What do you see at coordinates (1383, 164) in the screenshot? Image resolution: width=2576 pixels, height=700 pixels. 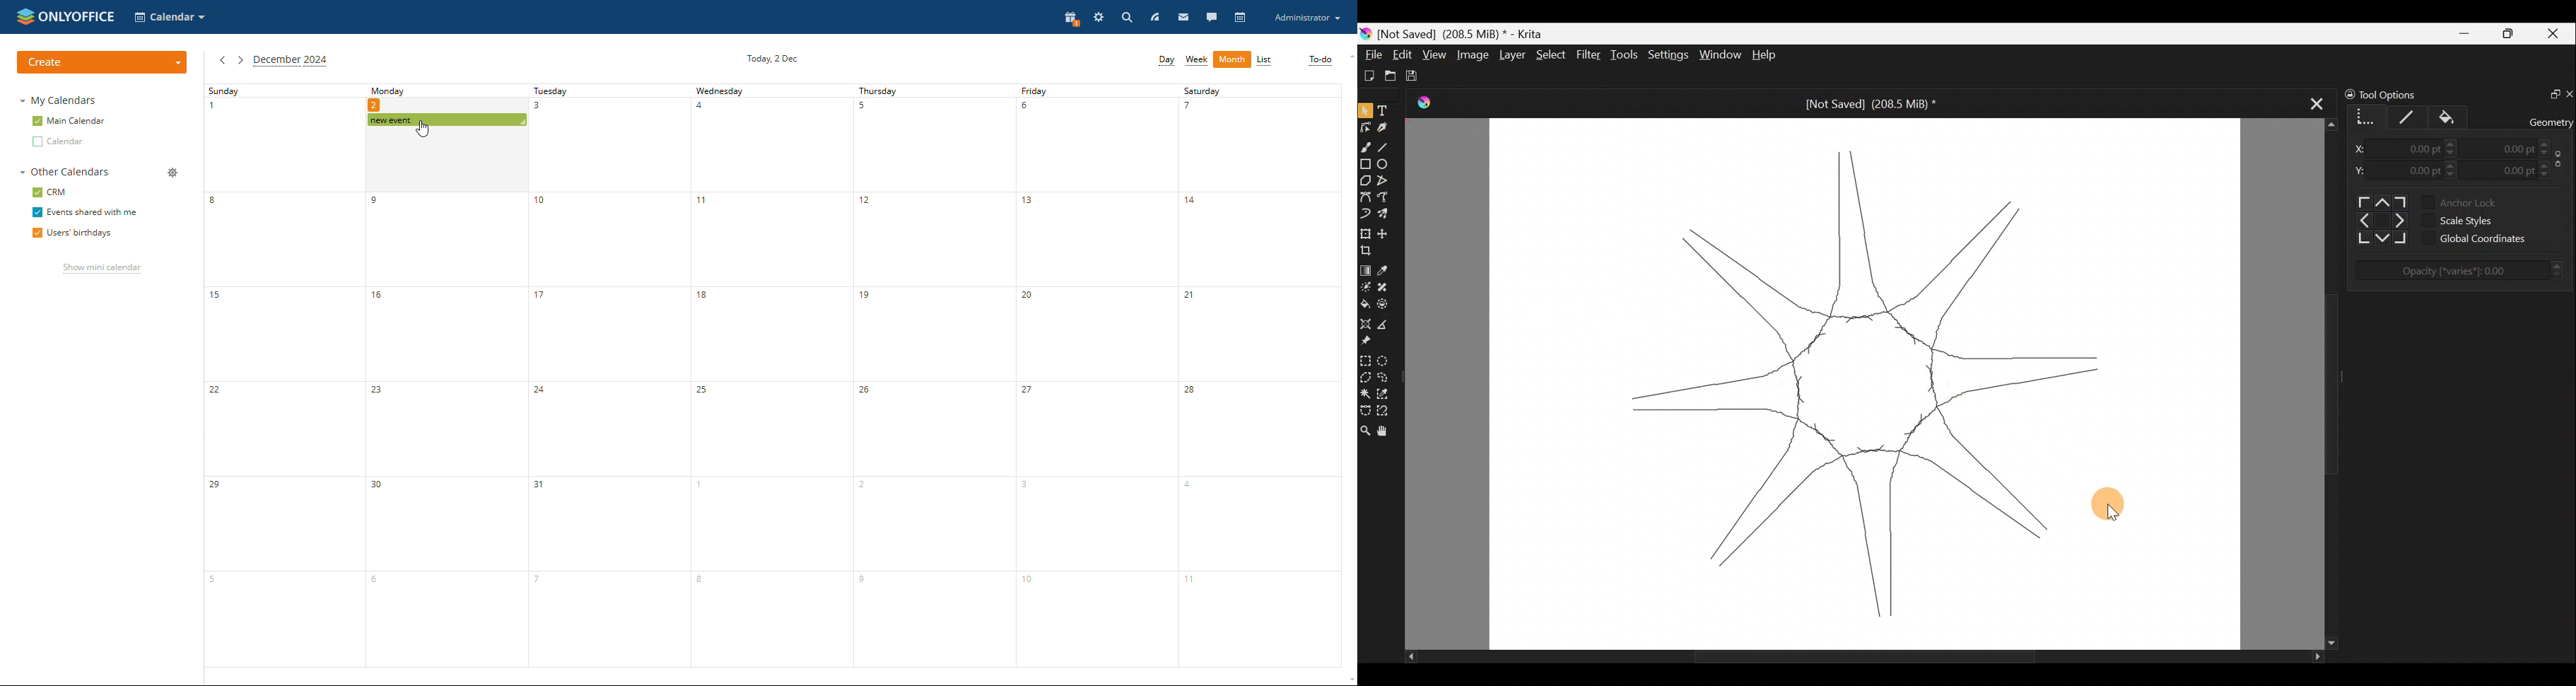 I see `Ellipse` at bounding box center [1383, 164].